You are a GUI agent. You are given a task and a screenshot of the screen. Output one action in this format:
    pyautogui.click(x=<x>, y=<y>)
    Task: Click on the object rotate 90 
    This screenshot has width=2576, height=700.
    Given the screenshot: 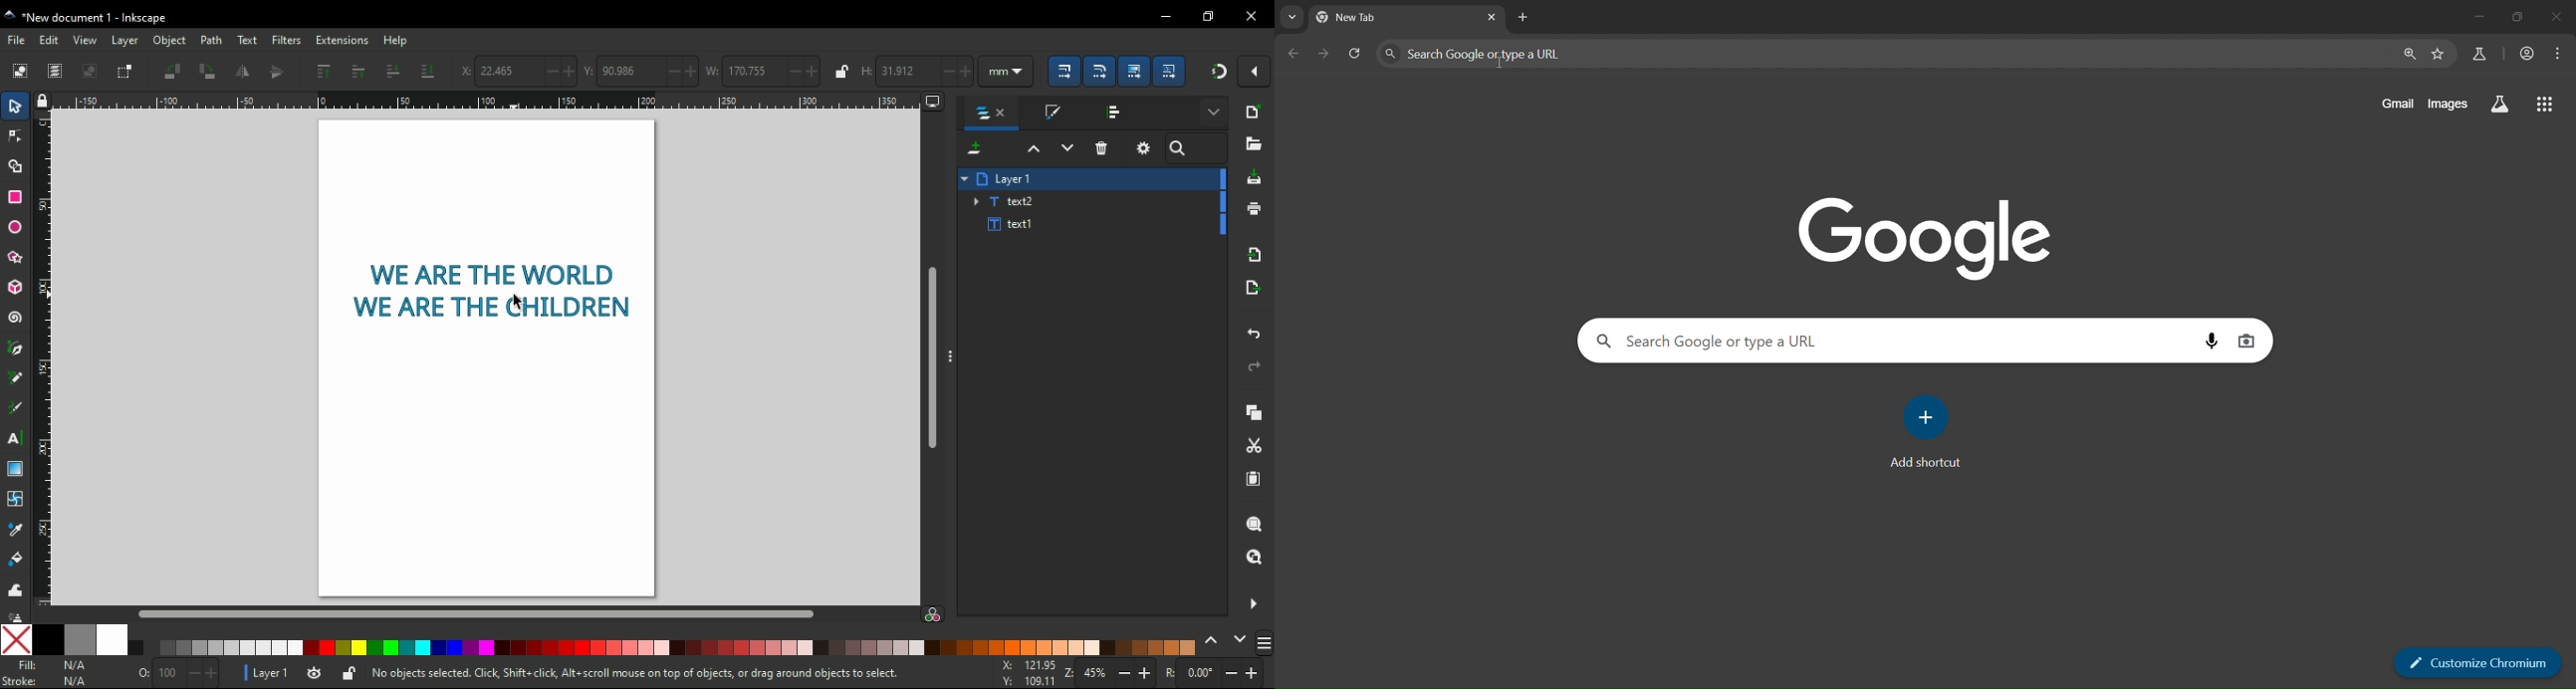 What is the action you would take?
    pyautogui.click(x=208, y=71)
    